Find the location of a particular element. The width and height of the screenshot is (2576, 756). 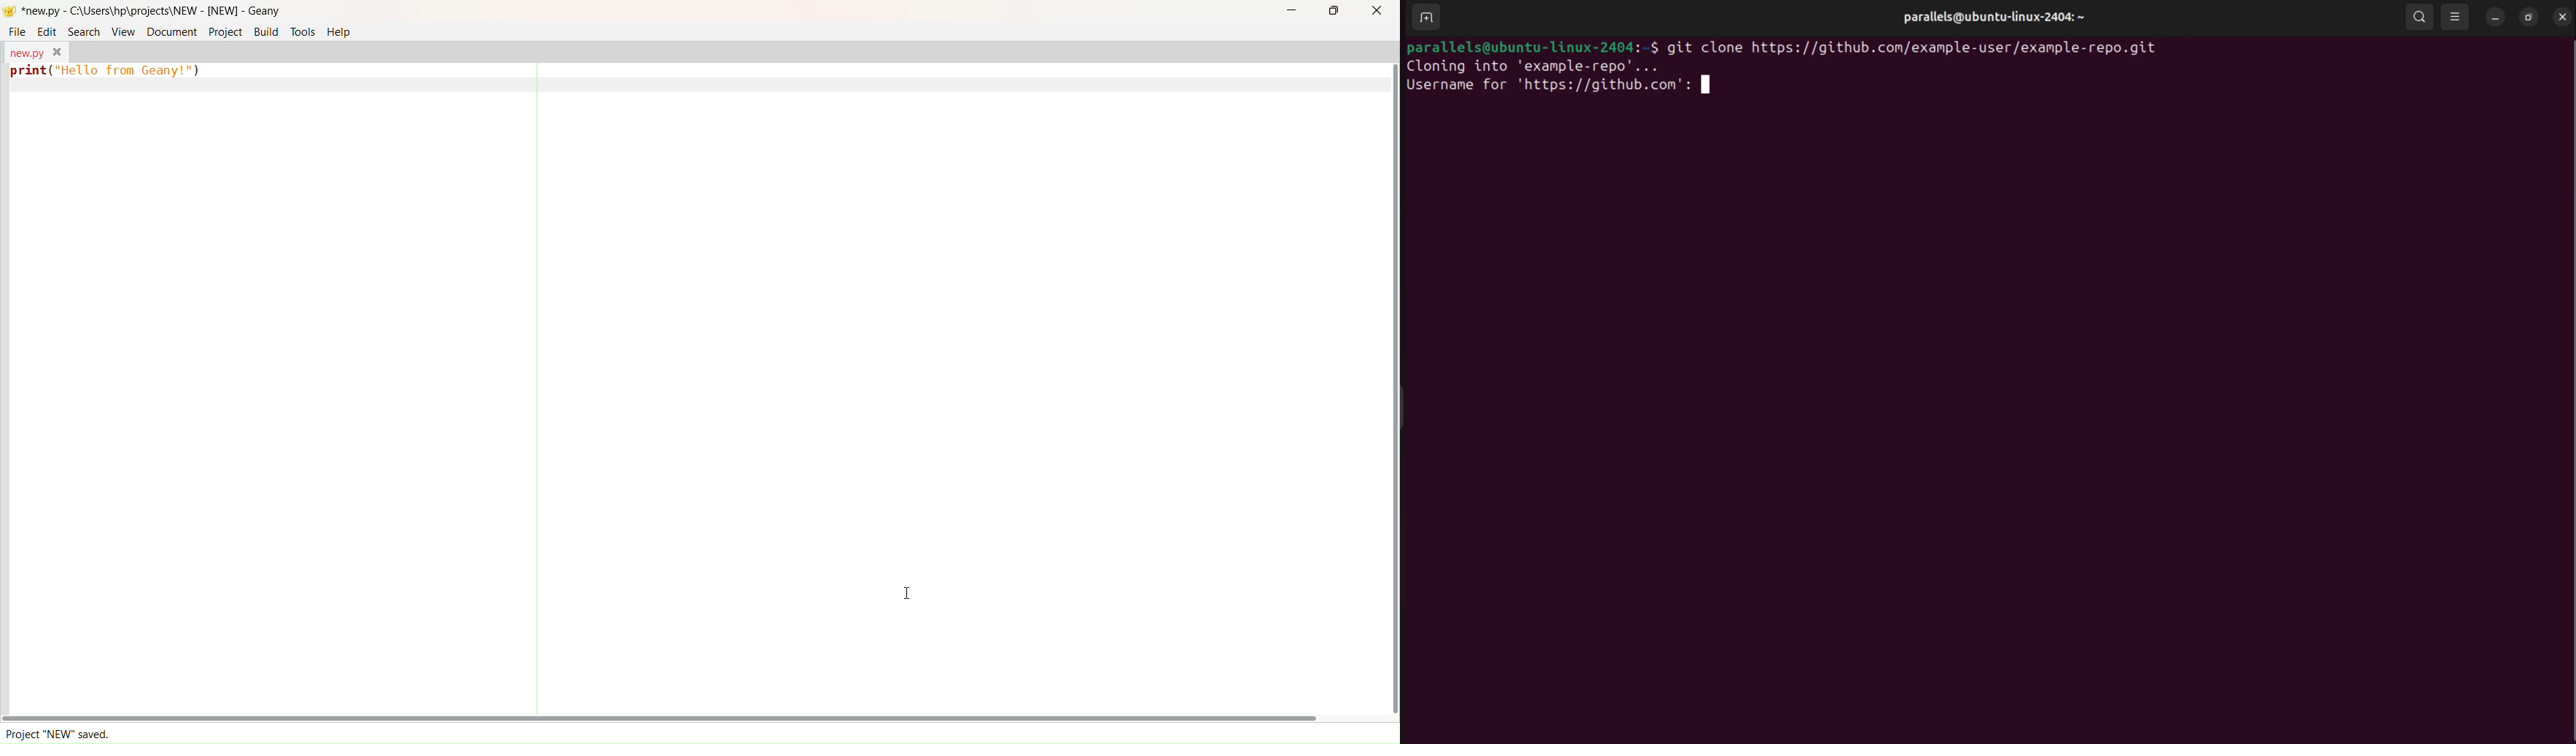

close tab is located at coordinates (58, 52).